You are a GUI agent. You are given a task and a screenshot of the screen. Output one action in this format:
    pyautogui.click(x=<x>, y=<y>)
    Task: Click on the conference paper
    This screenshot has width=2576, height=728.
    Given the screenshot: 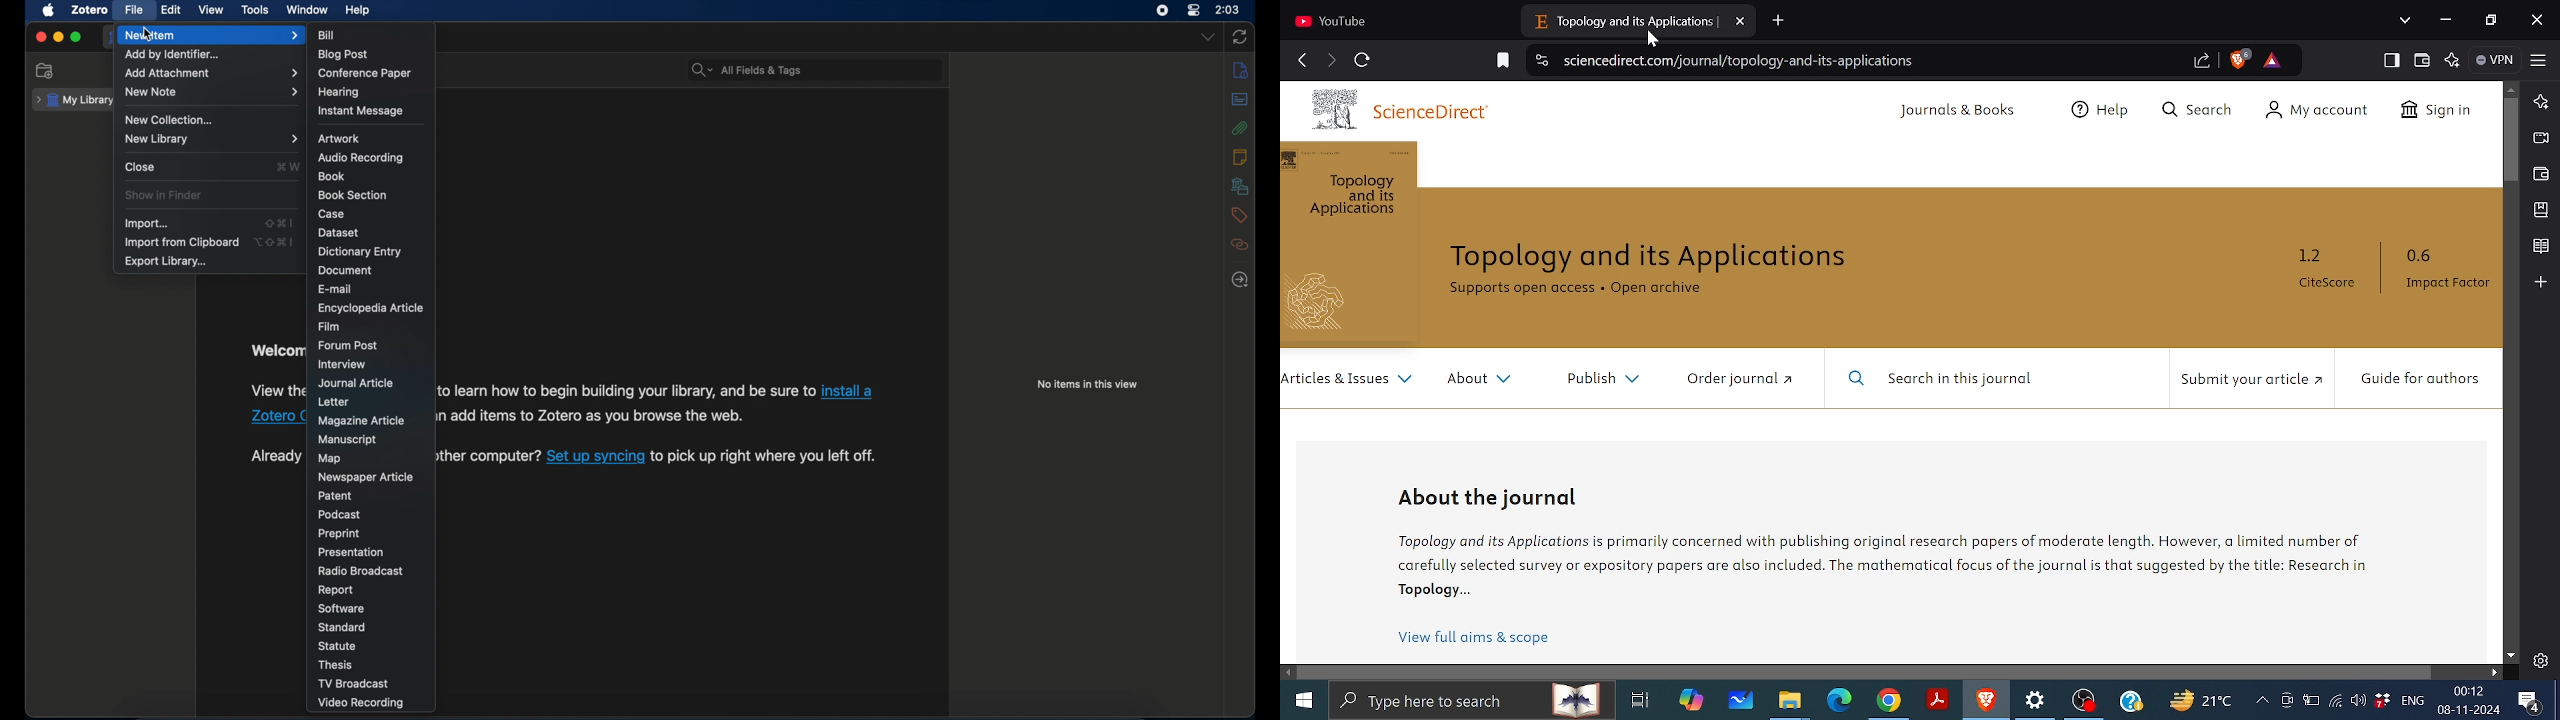 What is the action you would take?
    pyautogui.click(x=365, y=74)
    